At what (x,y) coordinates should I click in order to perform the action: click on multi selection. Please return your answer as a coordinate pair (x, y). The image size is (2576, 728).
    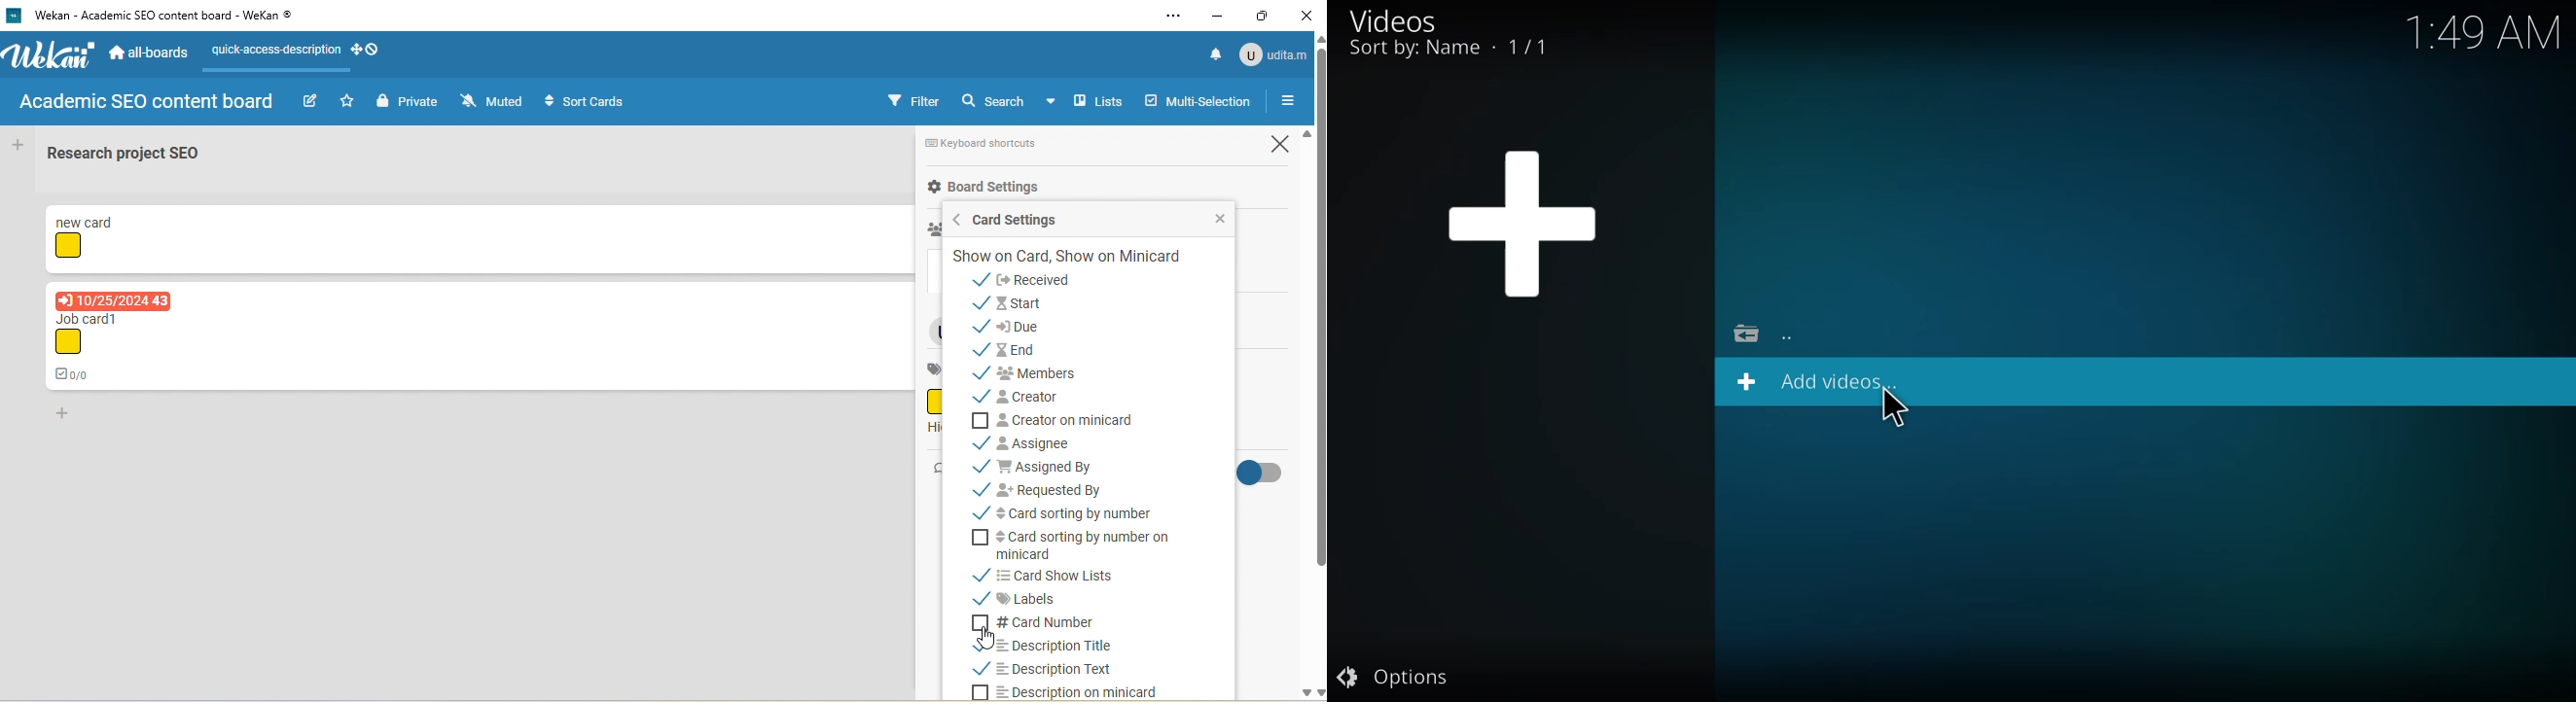
    Looking at the image, I should click on (1199, 103).